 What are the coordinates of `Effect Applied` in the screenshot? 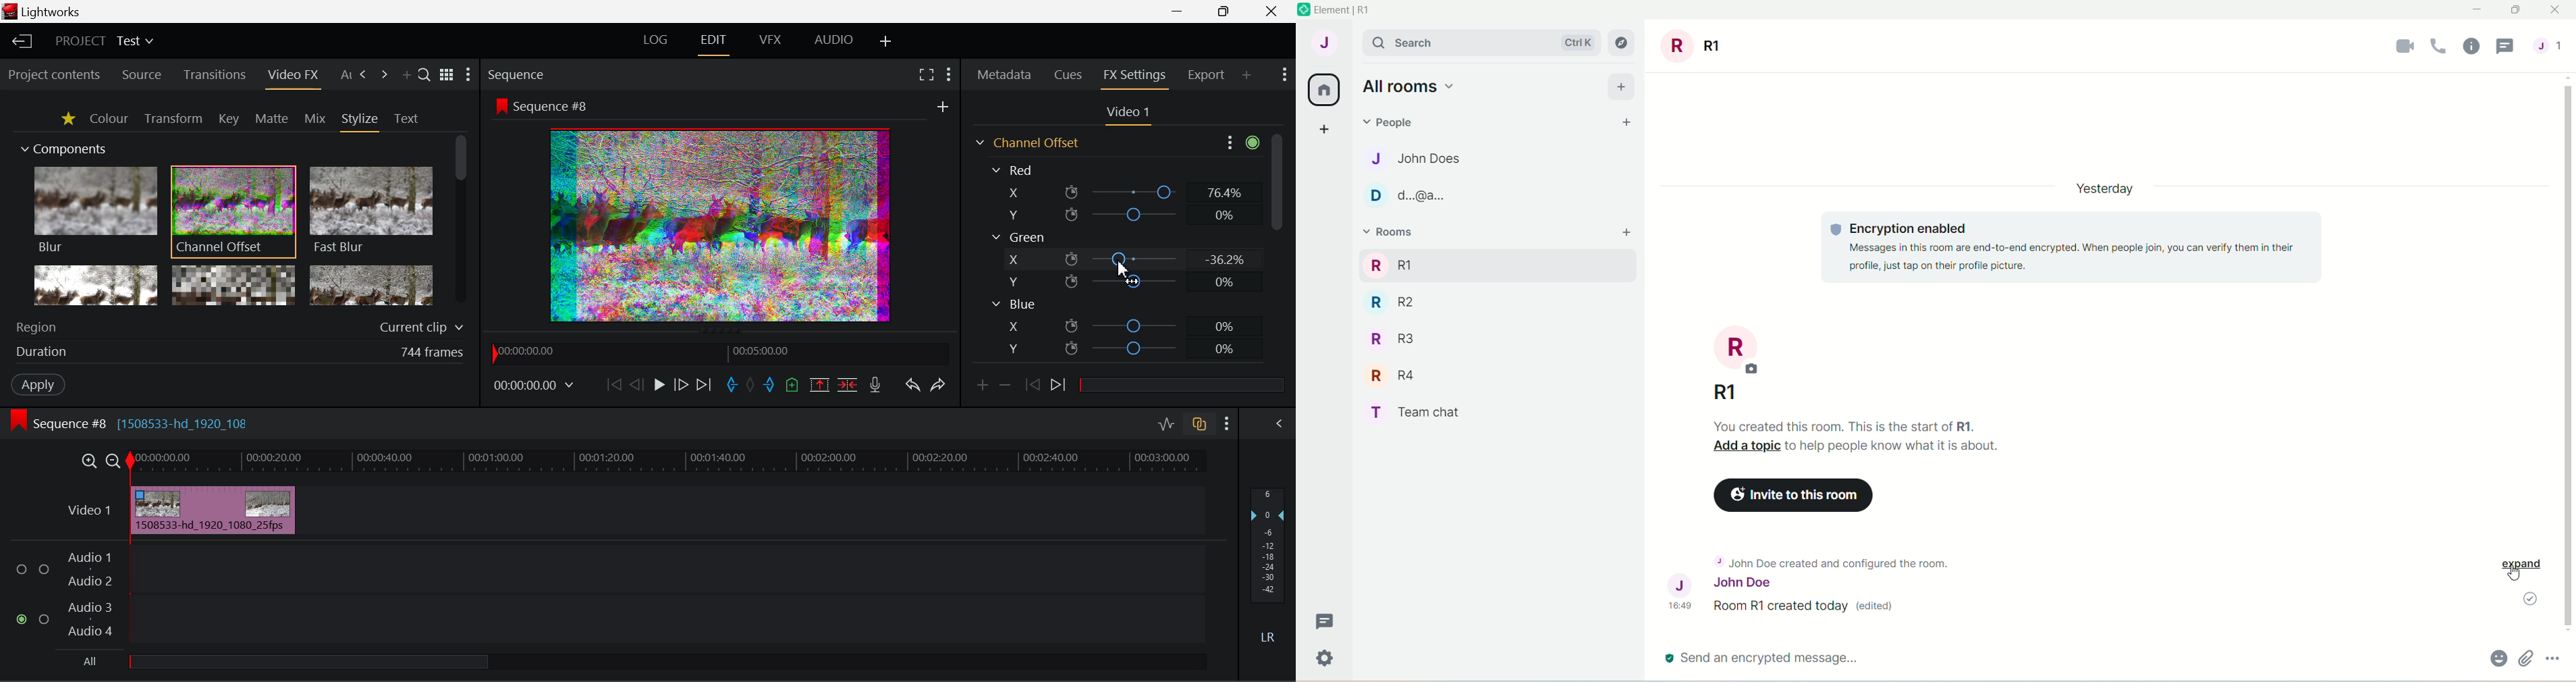 It's located at (214, 508).